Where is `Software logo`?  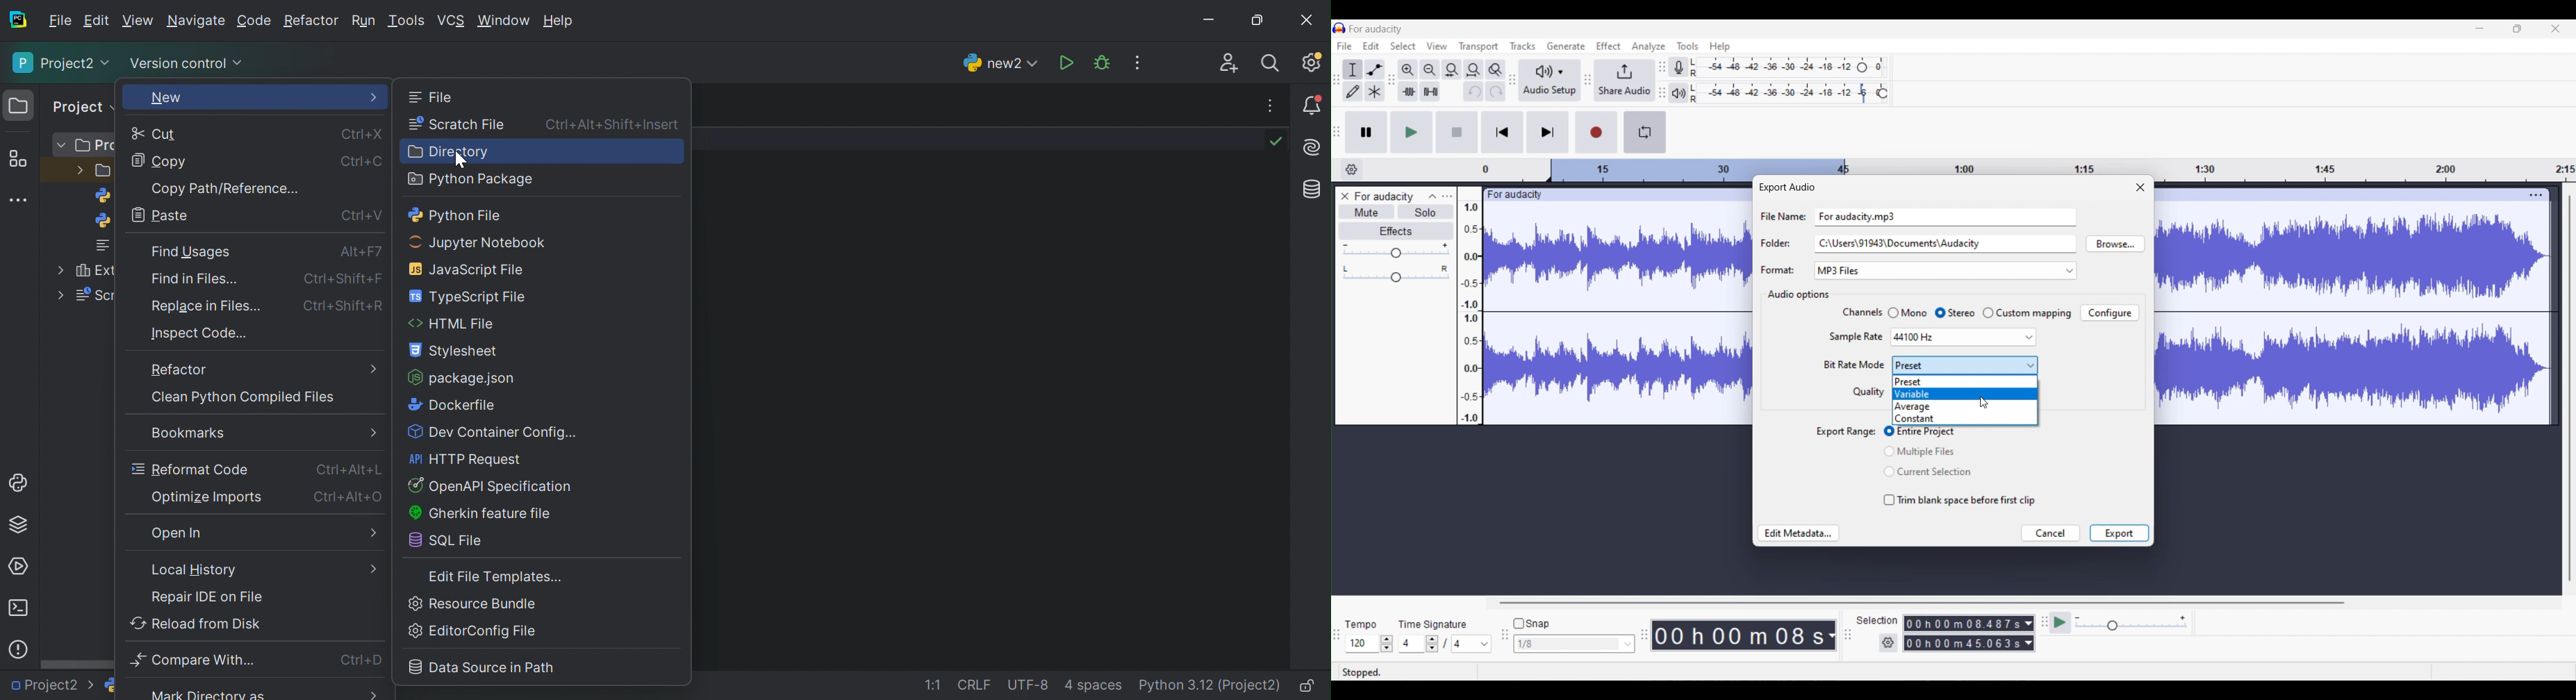
Software logo is located at coordinates (1340, 28).